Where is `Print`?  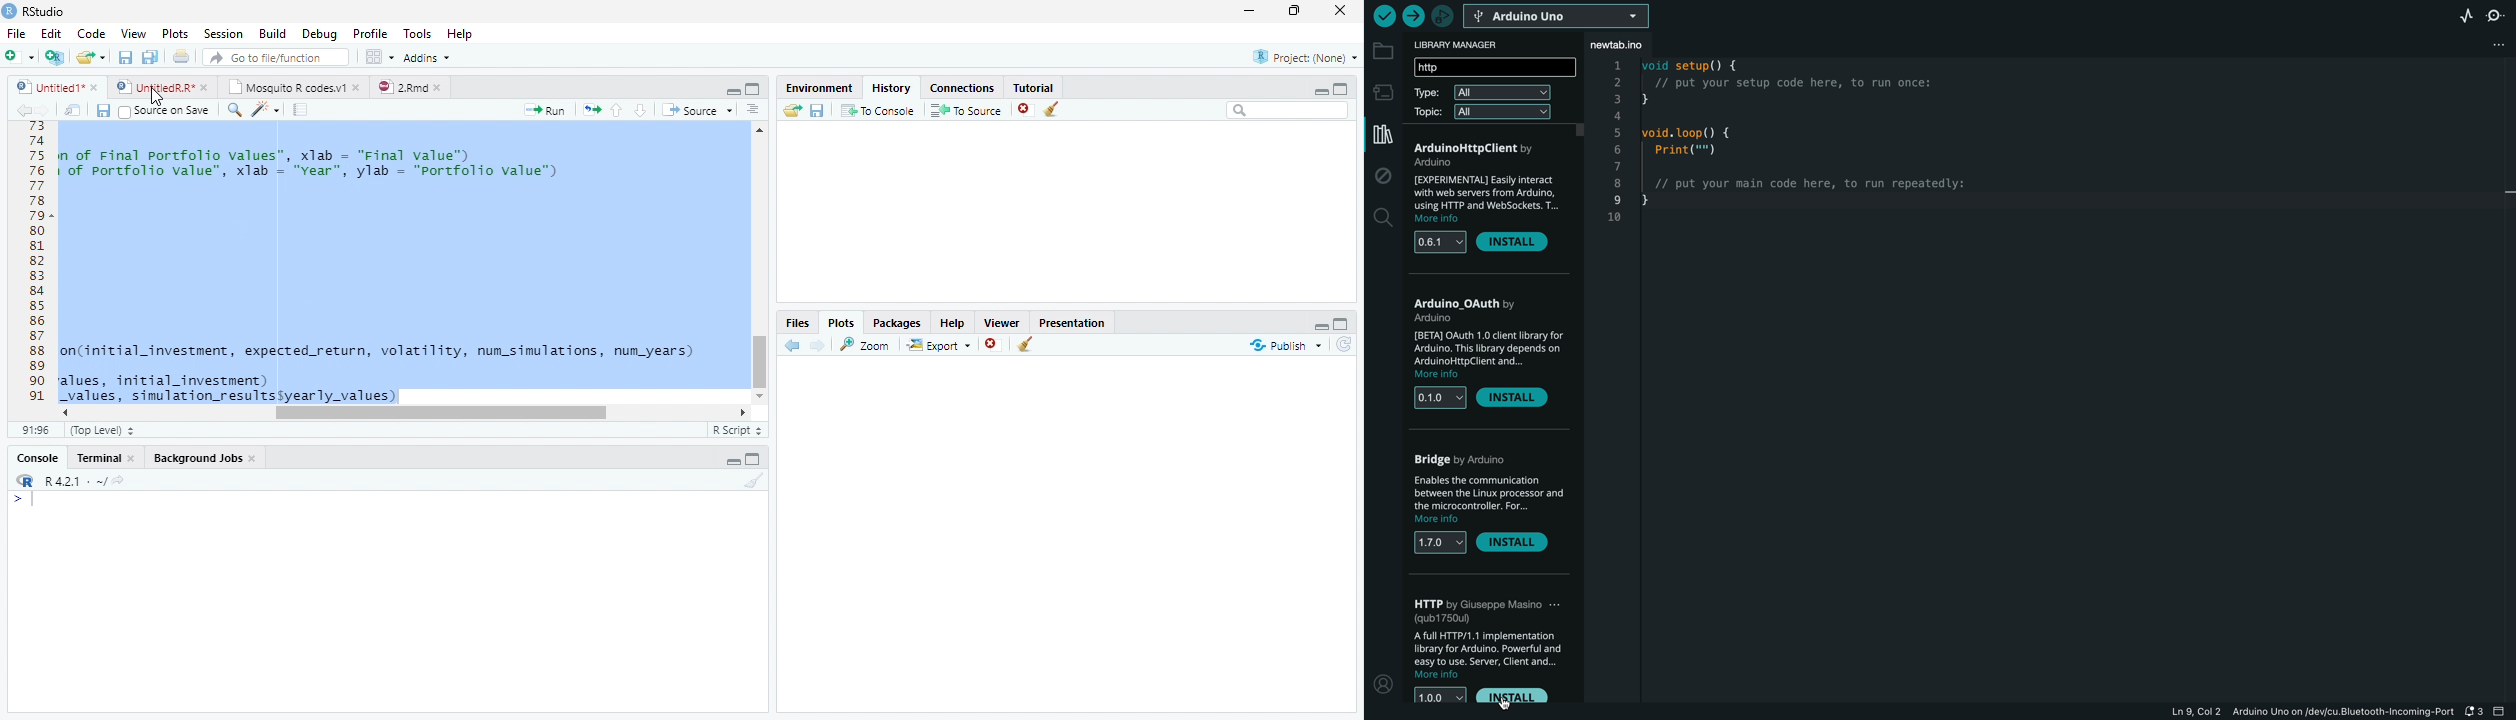
Print is located at coordinates (181, 56).